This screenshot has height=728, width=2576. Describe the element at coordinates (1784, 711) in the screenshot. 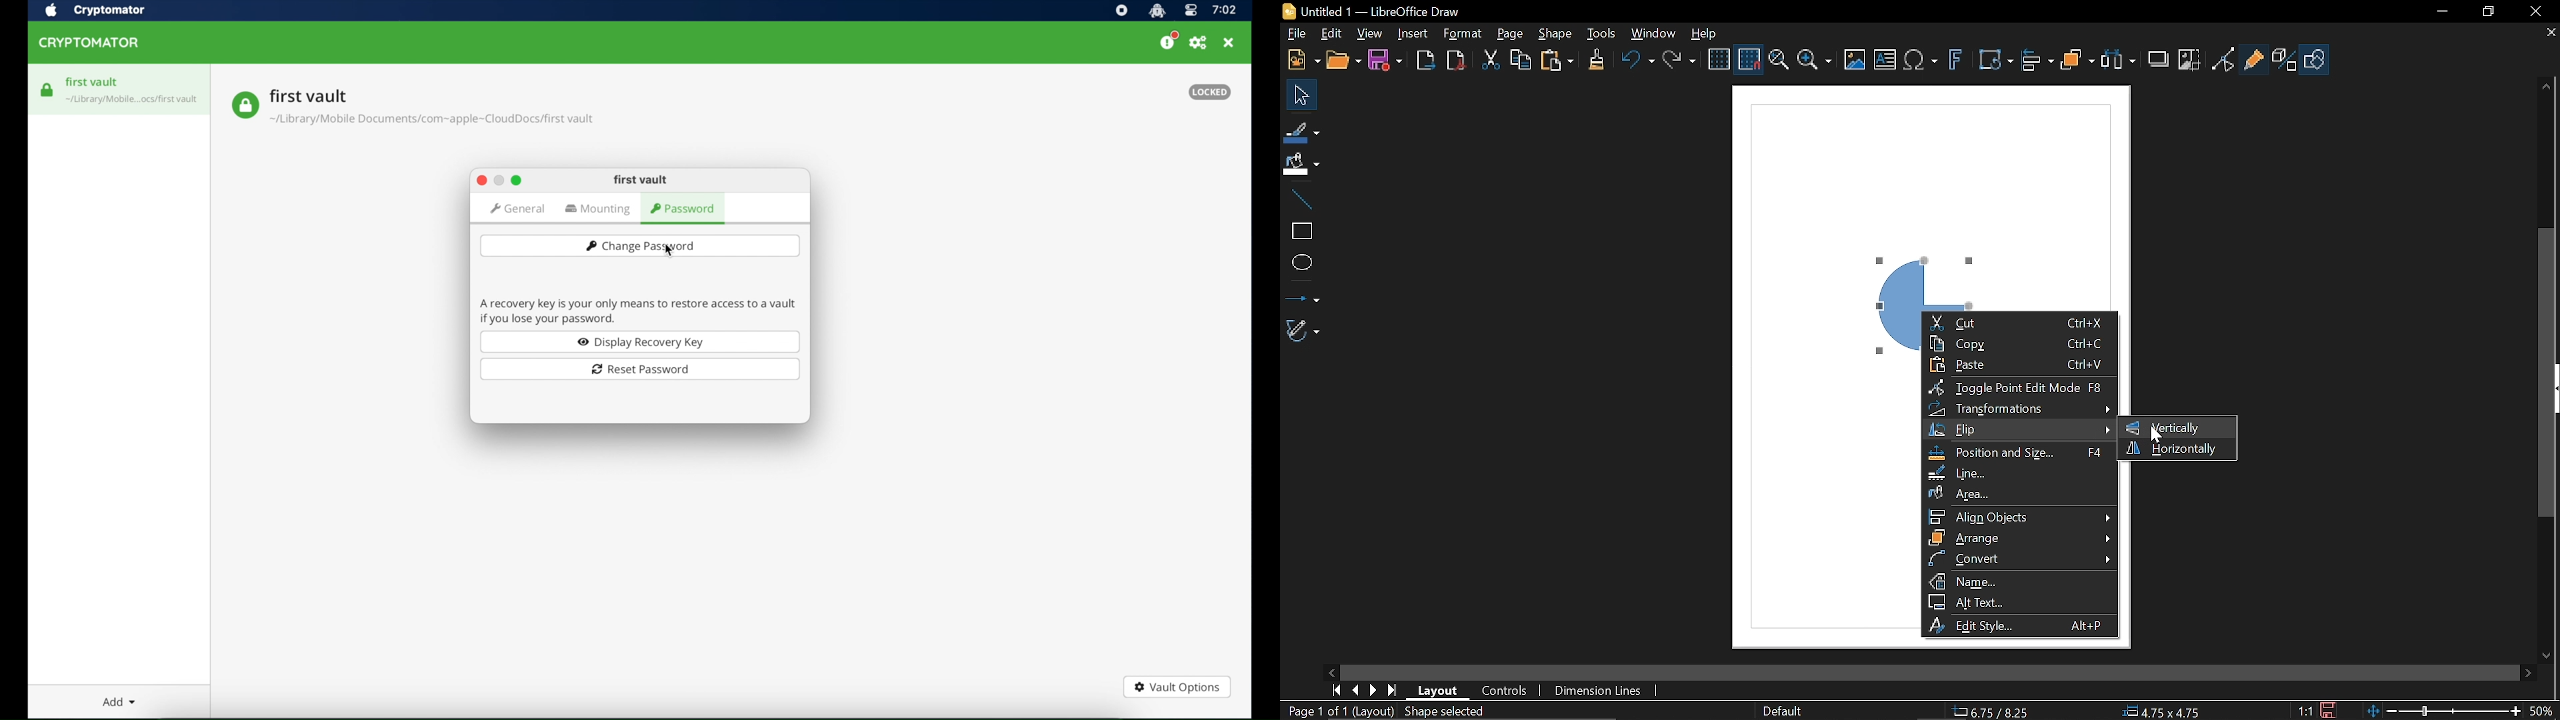

I see `Slide master name` at that location.